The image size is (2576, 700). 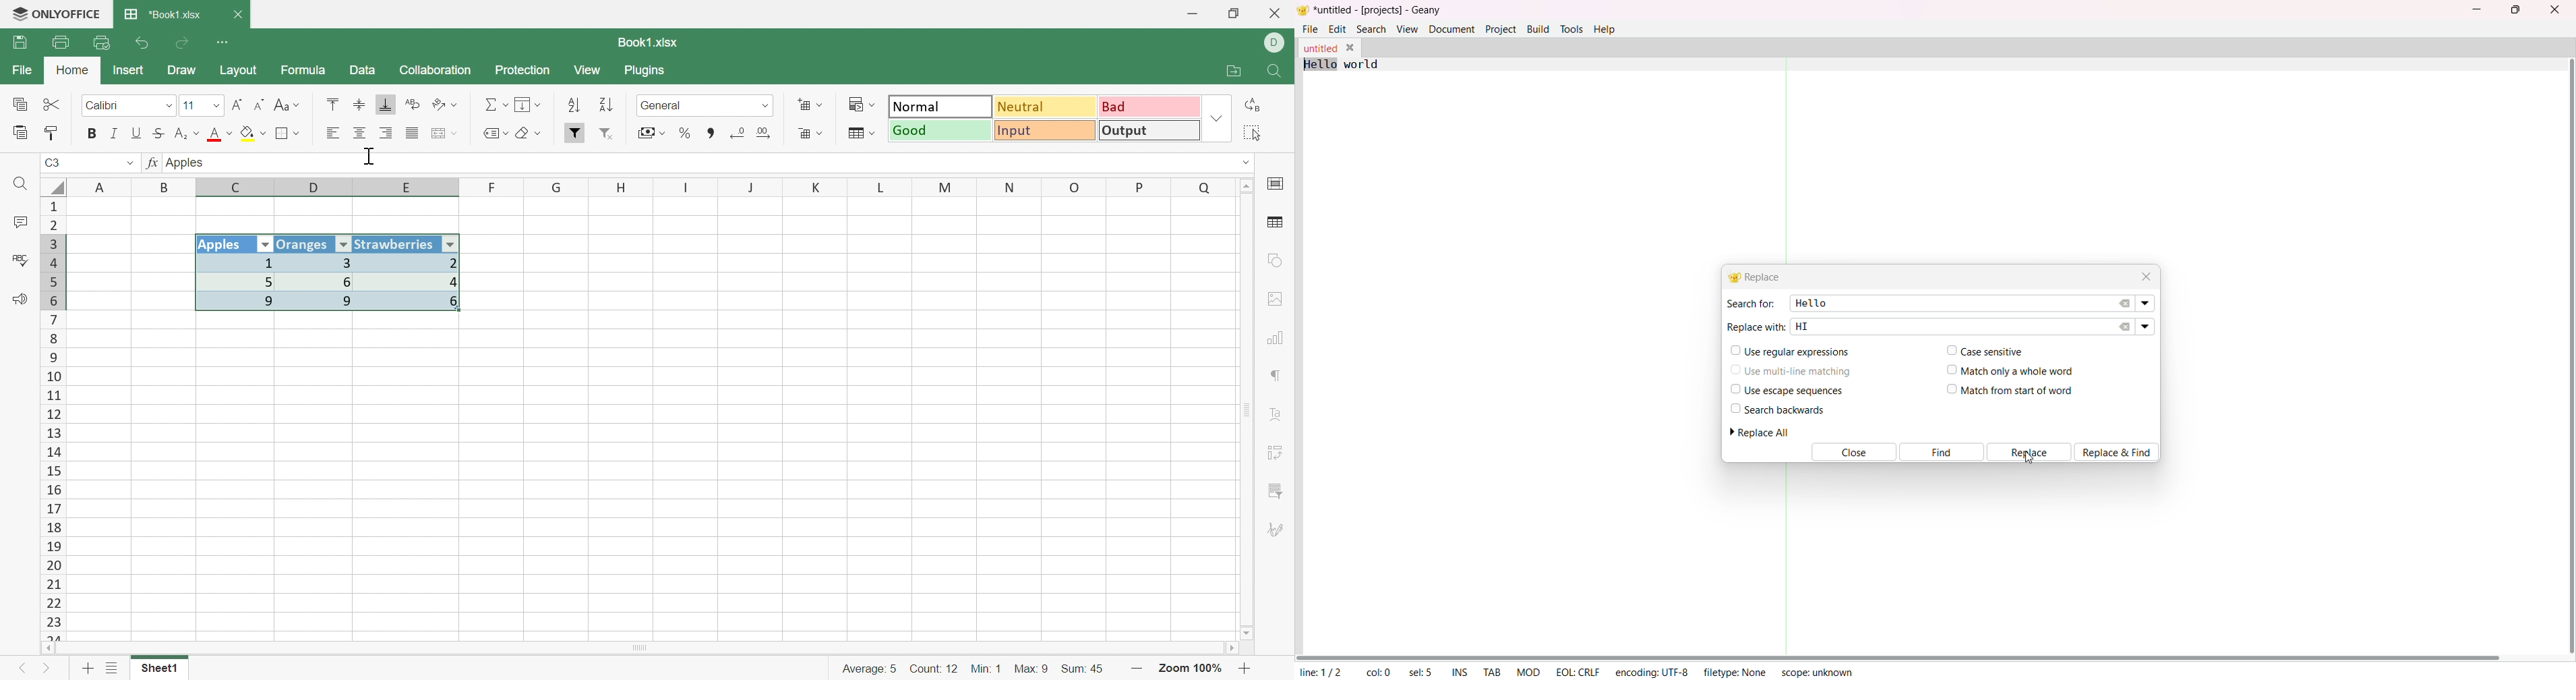 What do you see at coordinates (1276, 14) in the screenshot?
I see `Close` at bounding box center [1276, 14].